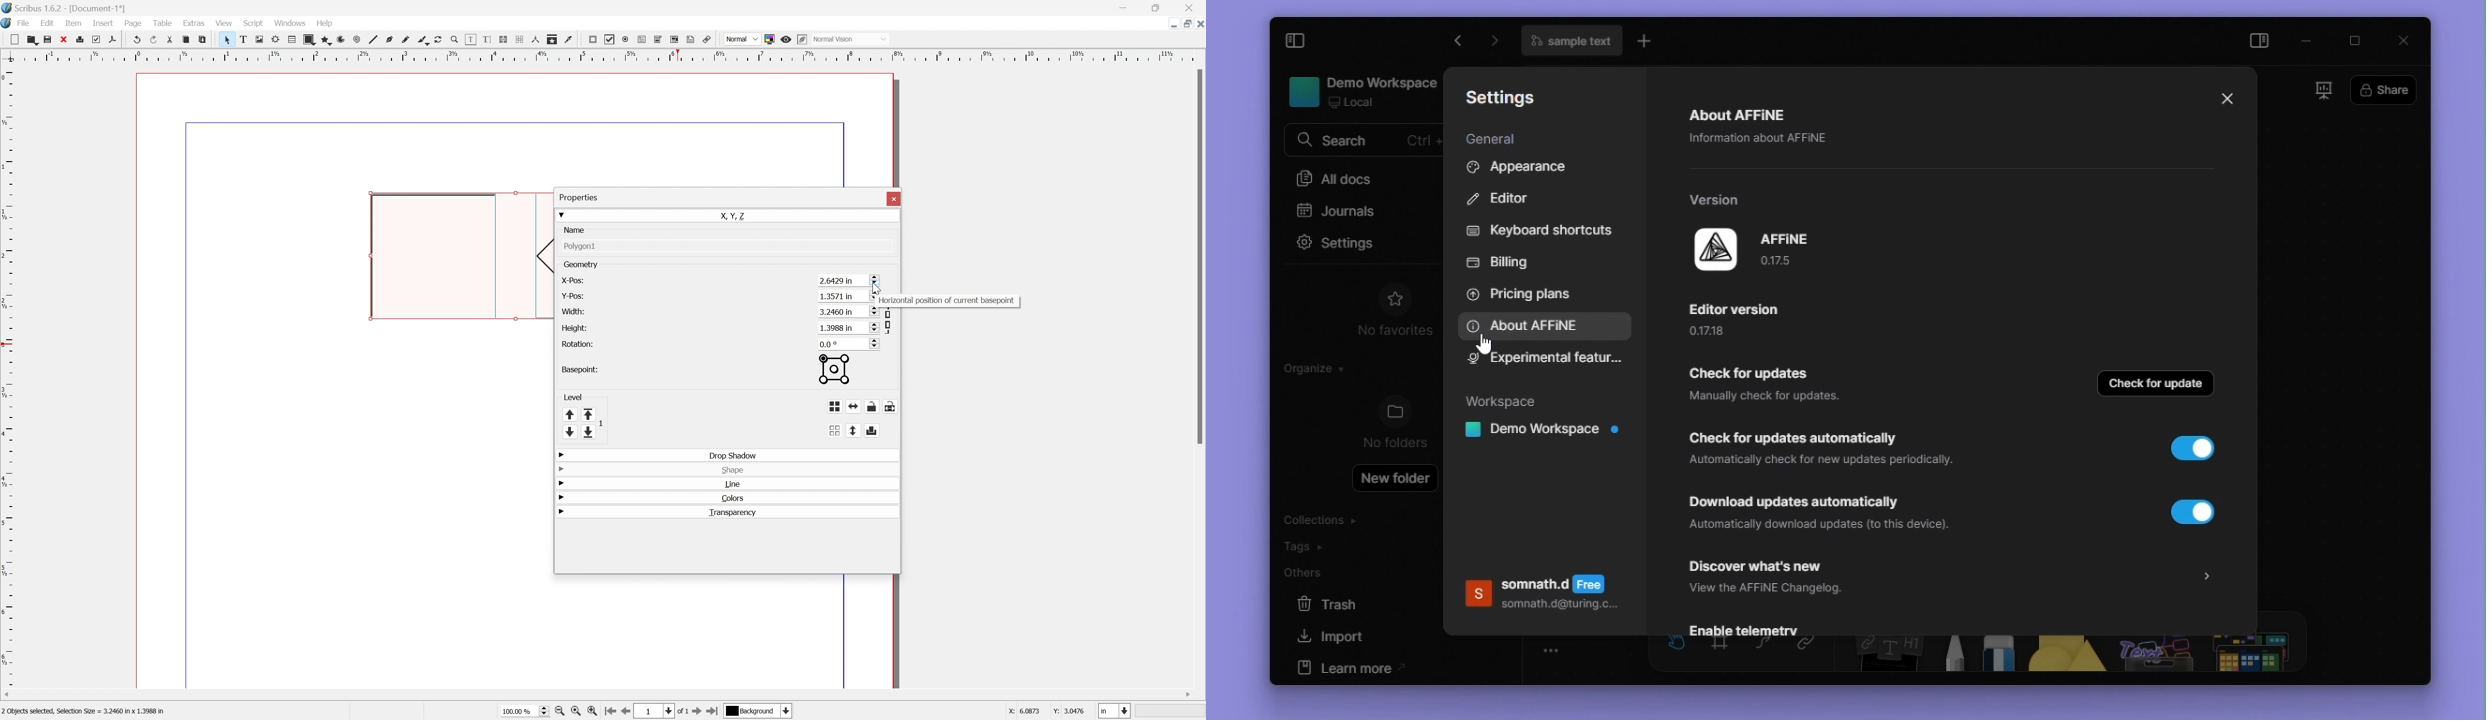  What do you see at coordinates (45, 38) in the screenshot?
I see `save` at bounding box center [45, 38].